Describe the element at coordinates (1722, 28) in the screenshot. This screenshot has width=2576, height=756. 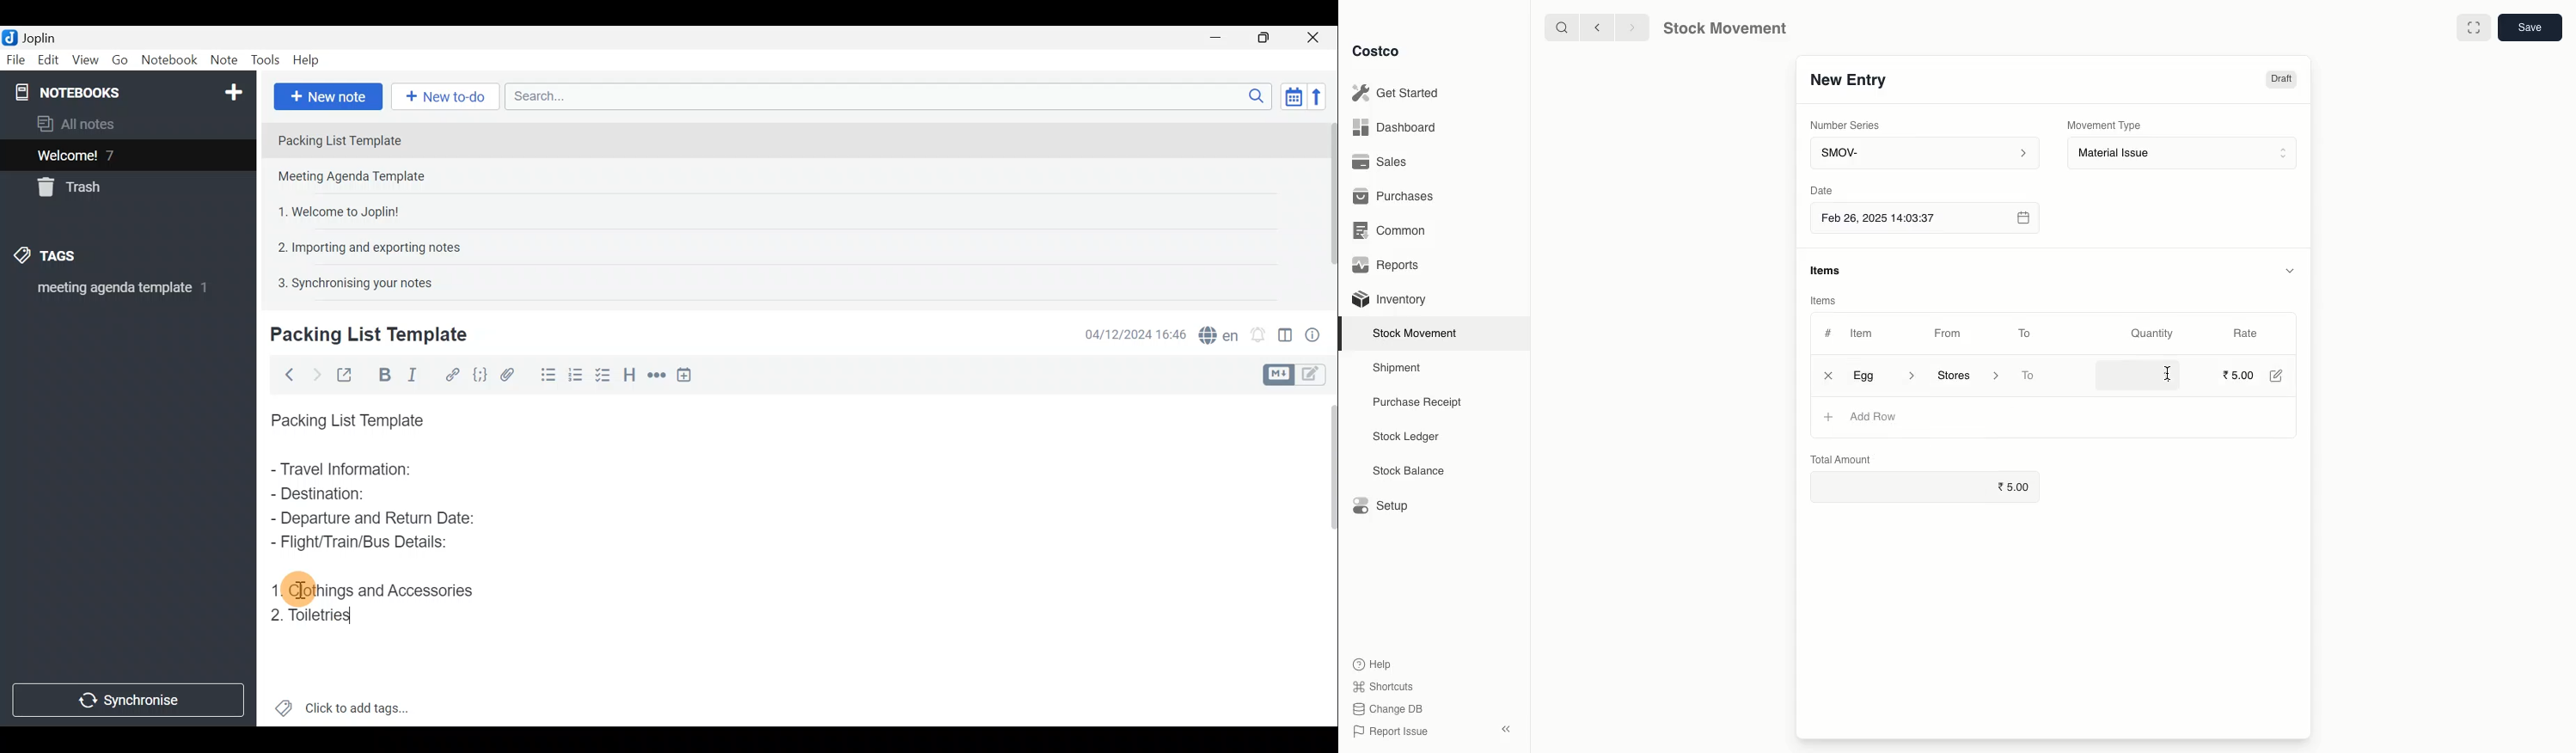
I see `Stock Movement` at that location.